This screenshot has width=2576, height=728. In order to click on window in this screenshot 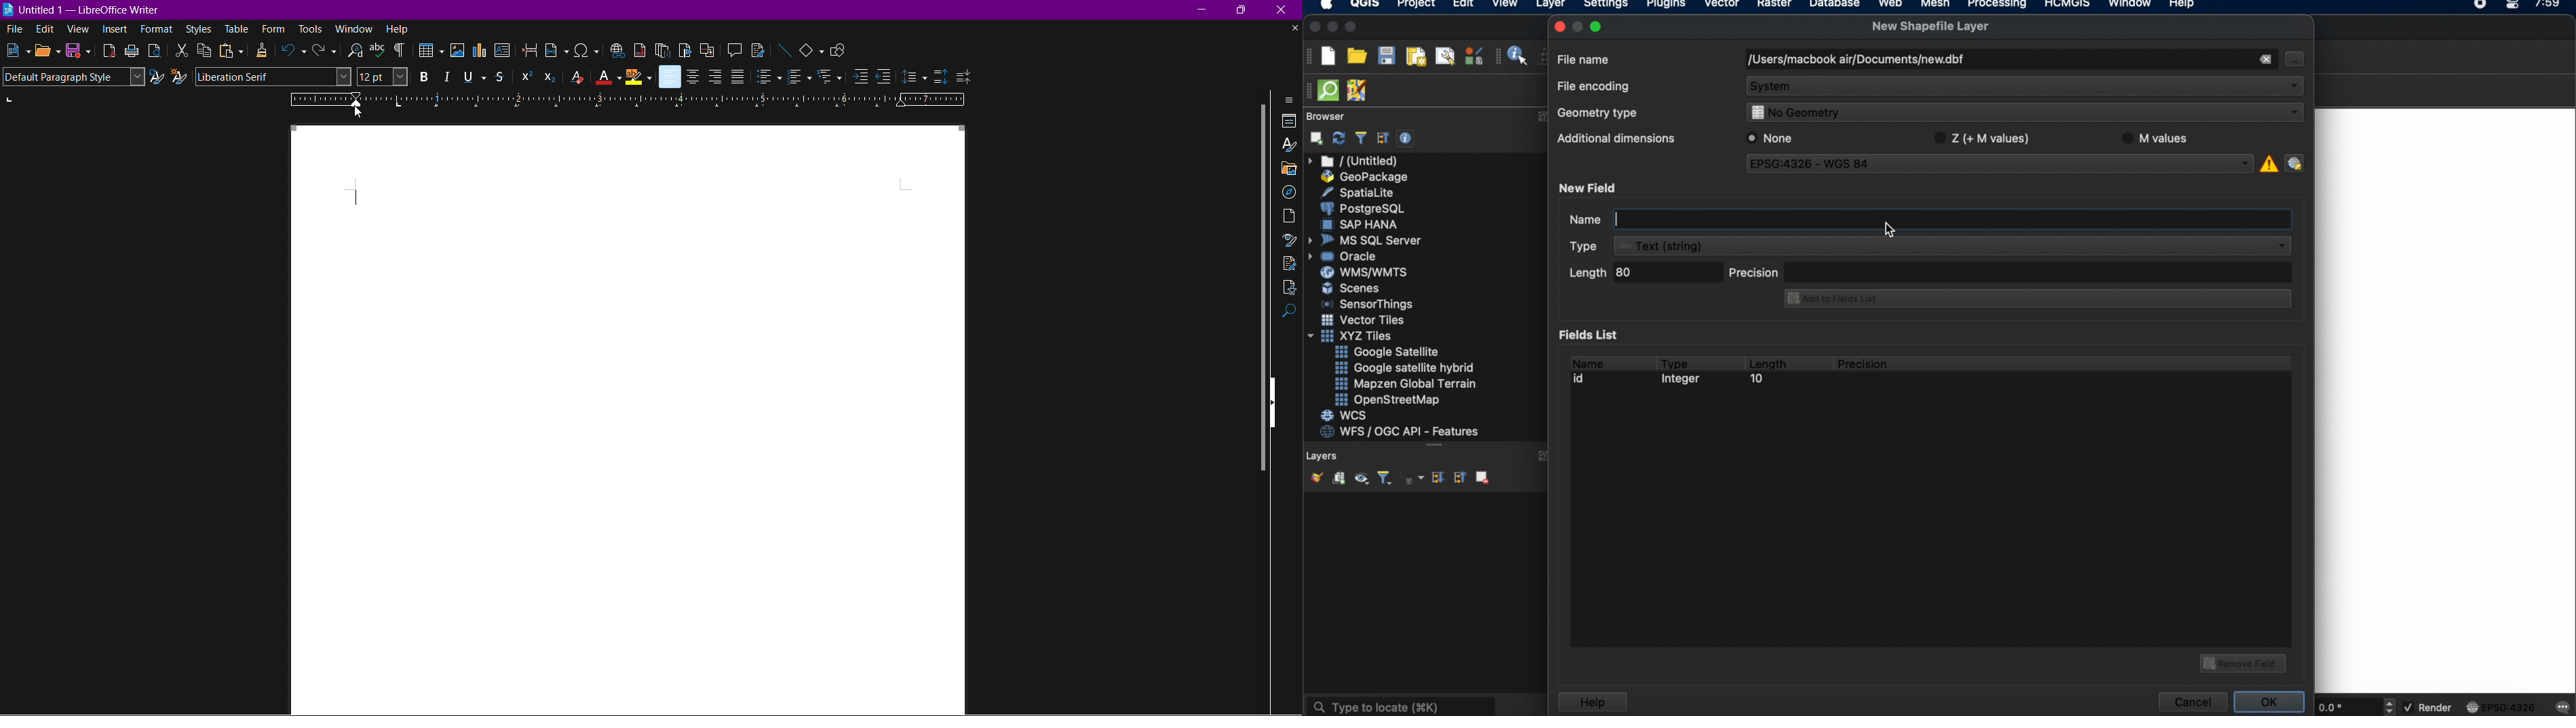, I will do `click(2132, 5)`.